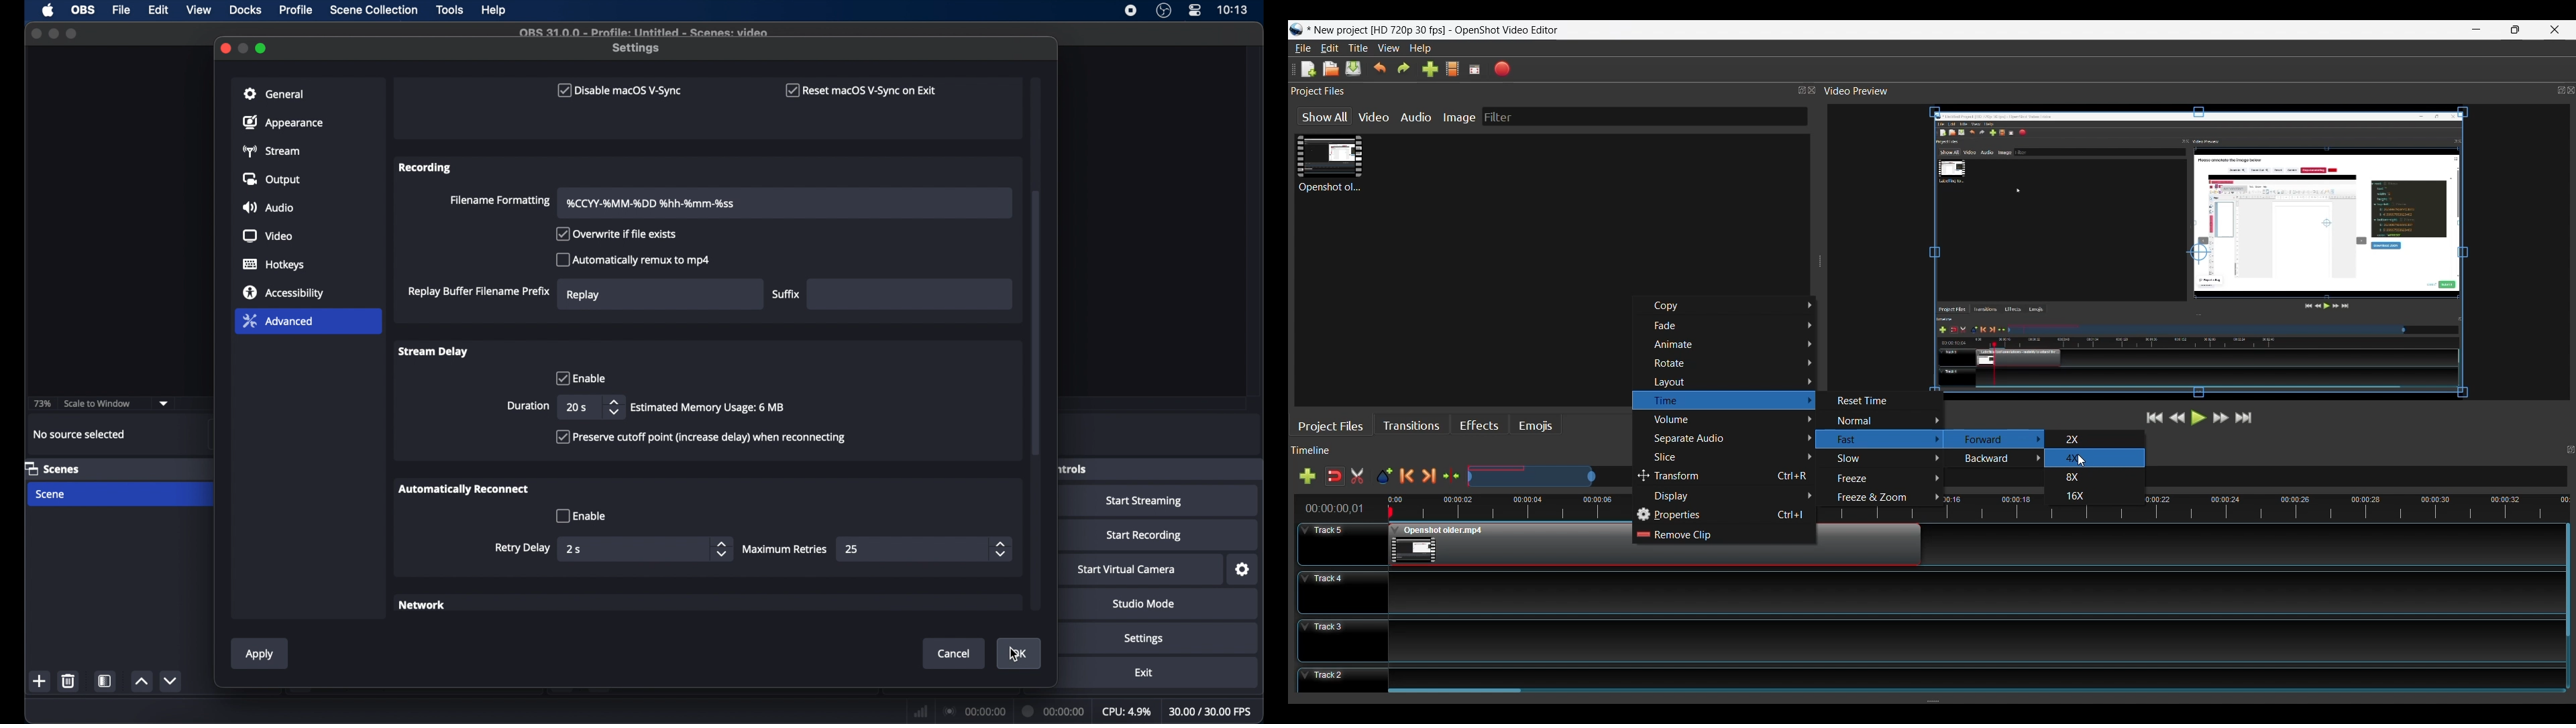  I want to click on file name, so click(643, 31).